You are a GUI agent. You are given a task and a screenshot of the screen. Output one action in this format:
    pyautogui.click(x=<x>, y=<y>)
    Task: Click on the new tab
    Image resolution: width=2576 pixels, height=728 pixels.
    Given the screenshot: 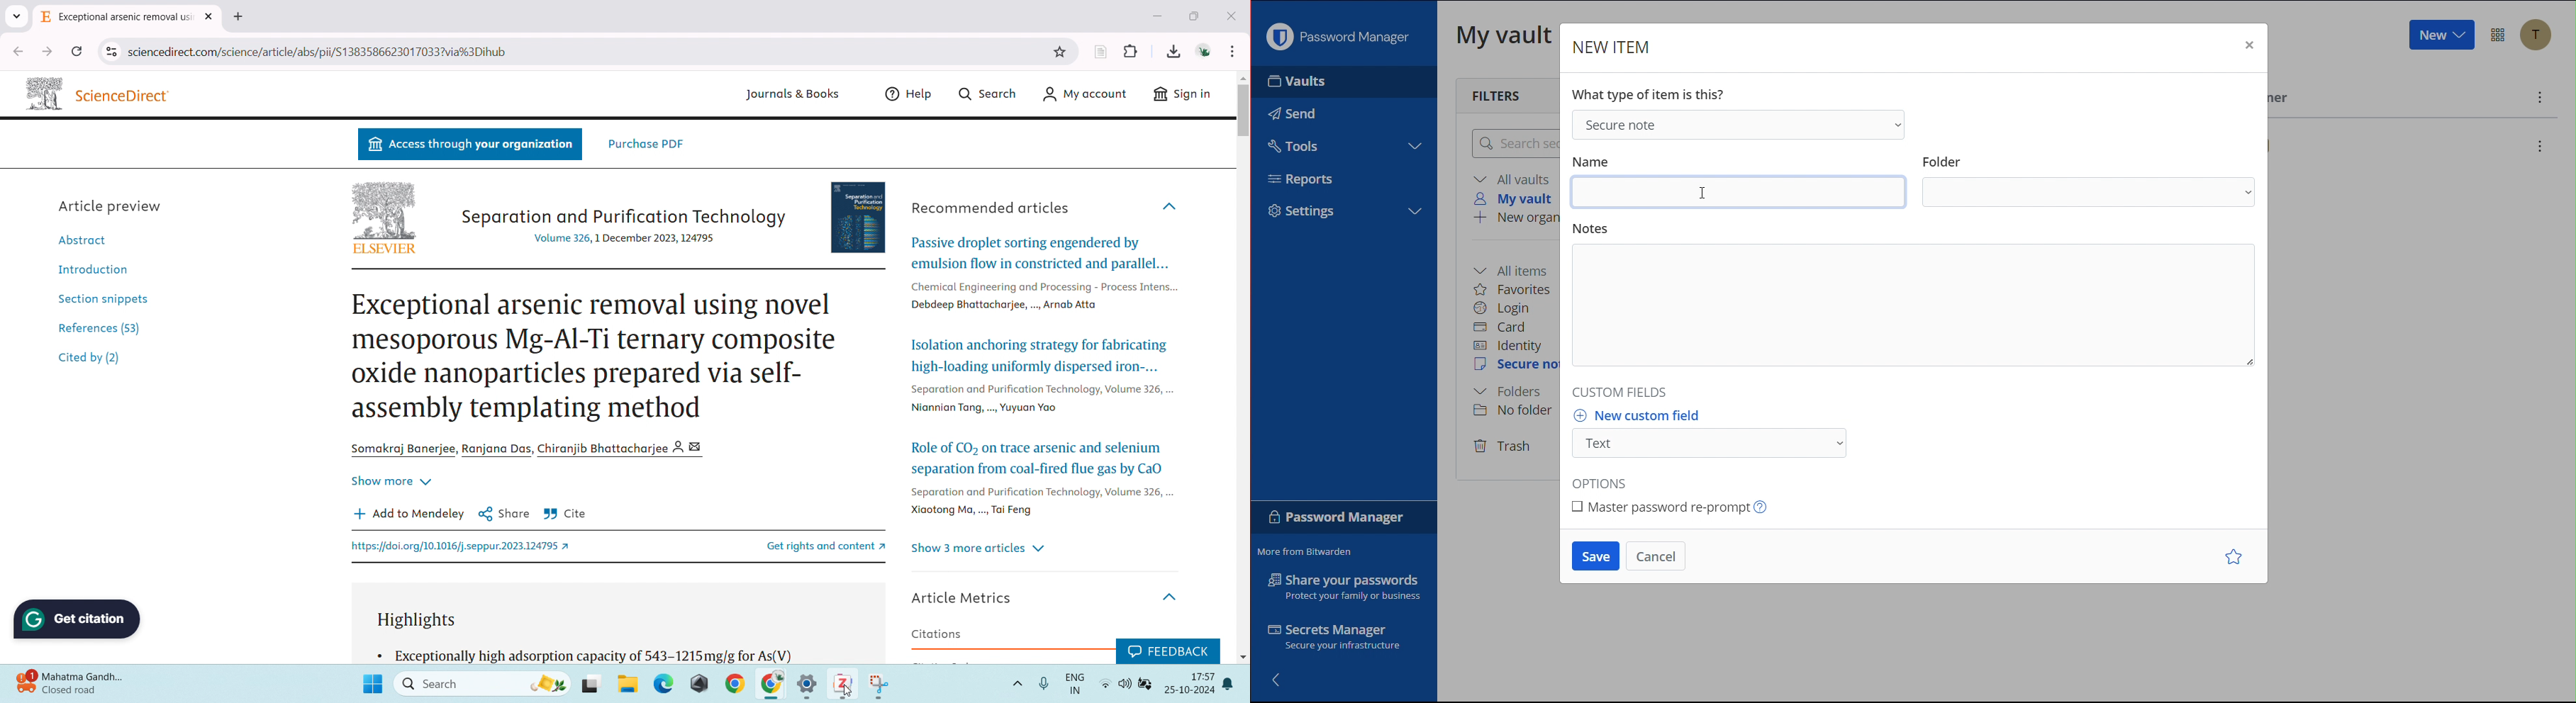 What is the action you would take?
    pyautogui.click(x=238, y=17)
    